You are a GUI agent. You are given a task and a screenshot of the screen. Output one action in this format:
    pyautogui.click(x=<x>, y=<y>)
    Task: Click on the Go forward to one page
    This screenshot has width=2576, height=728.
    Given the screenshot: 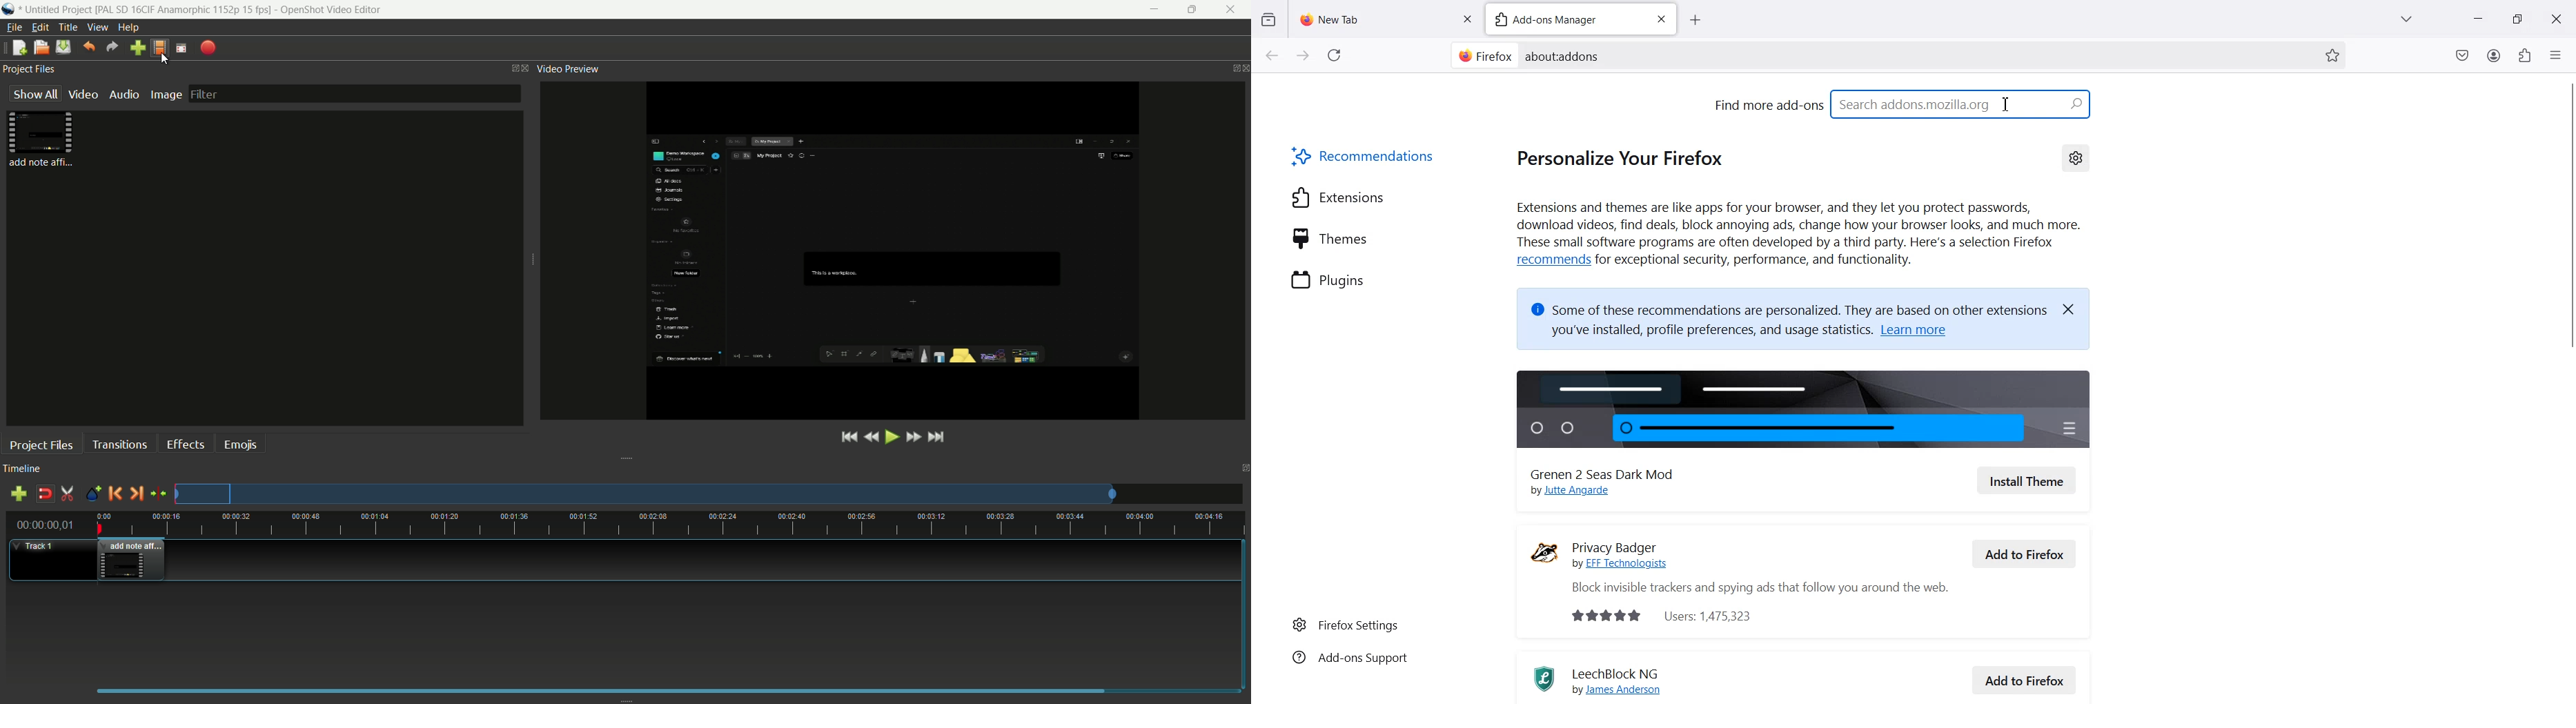 What is the action you would take?
    pyautogui.click(x=1302, y=55)
    